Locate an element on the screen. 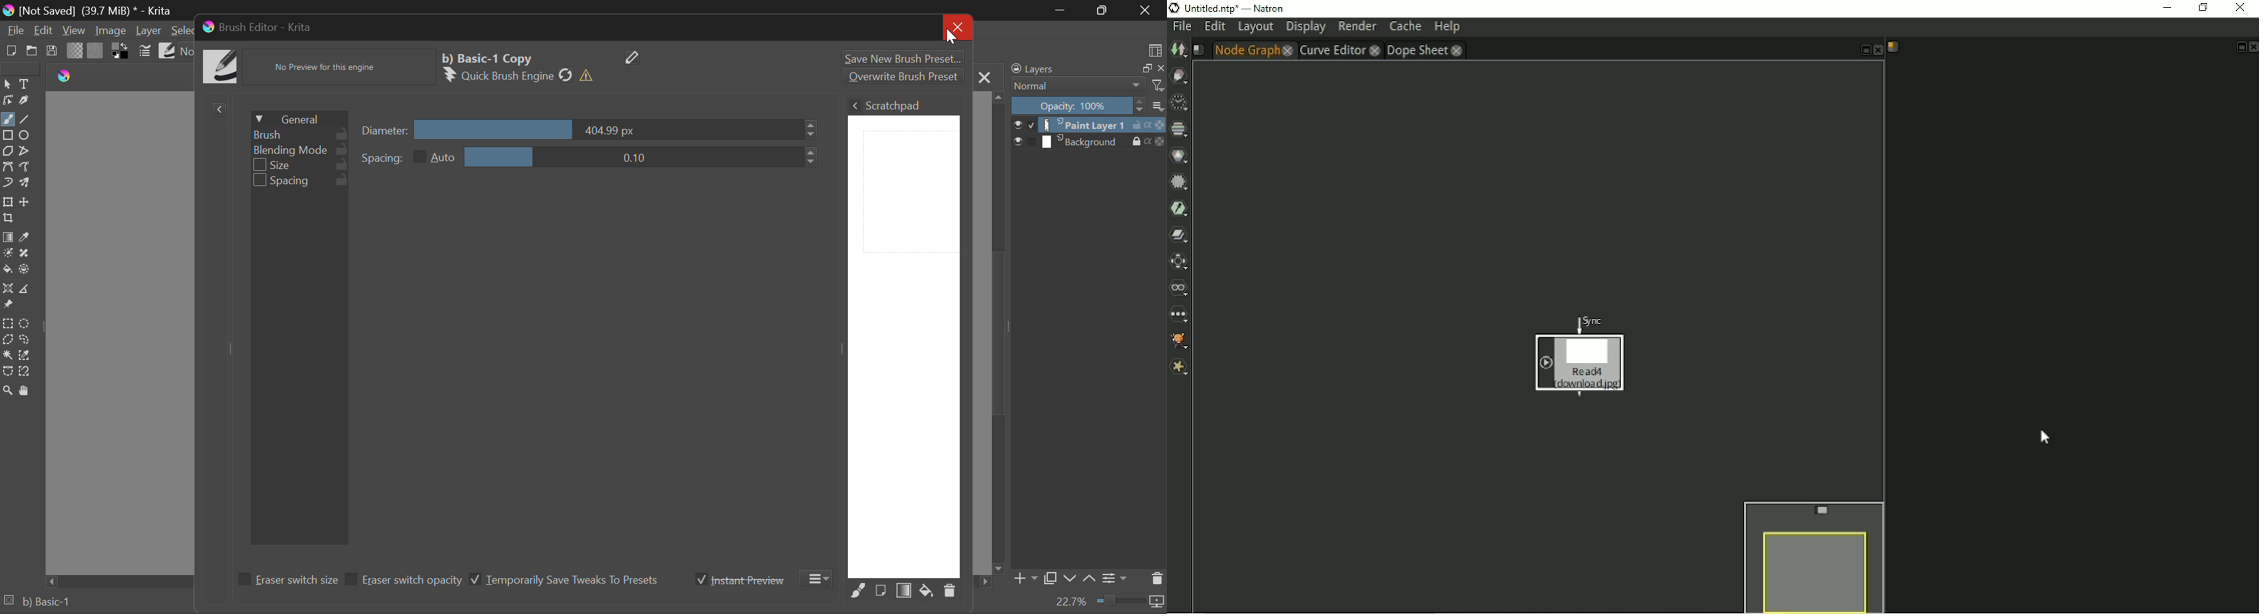  Brush is located at coordinates (299, 134).